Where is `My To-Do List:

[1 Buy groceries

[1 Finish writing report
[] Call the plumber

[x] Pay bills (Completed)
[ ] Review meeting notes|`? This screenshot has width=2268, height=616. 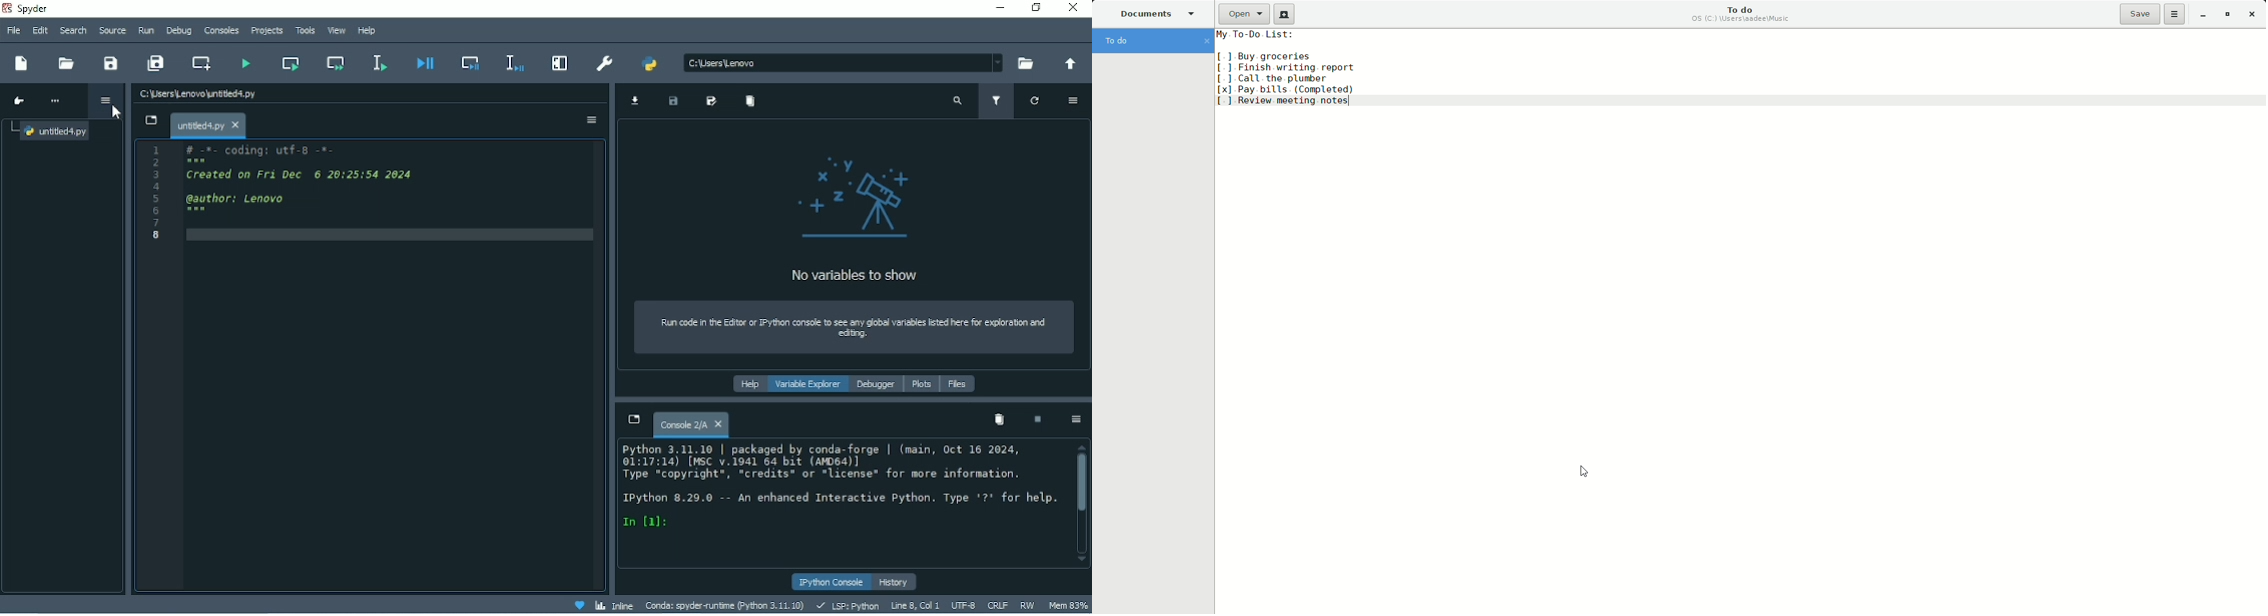
My To-Do List:

[1 Buy groceries

[1 Finish writing report
[] Call the plumber

[x] Pay bills (Completed)
[ ] Review meeting notes| is located at coordinates (1736, 68).